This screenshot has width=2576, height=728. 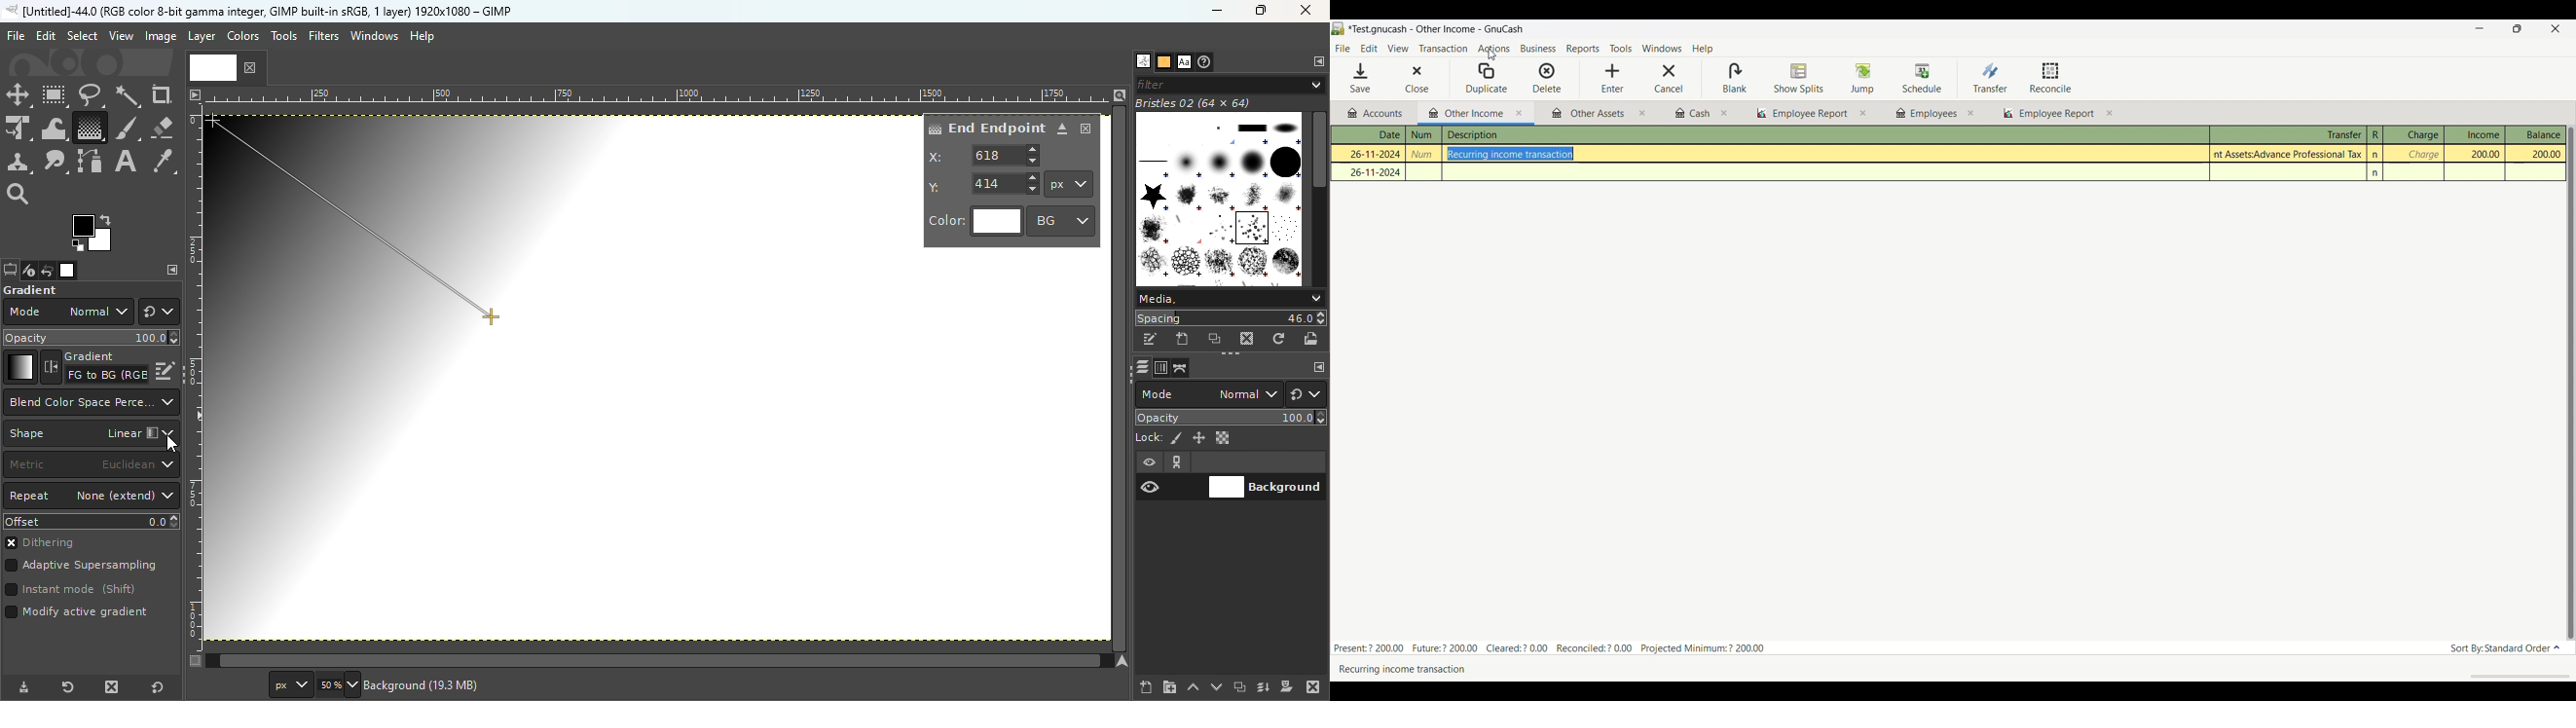 I want to click on Raise this layer one step in the layer stack, so click(x=1194, y=687).